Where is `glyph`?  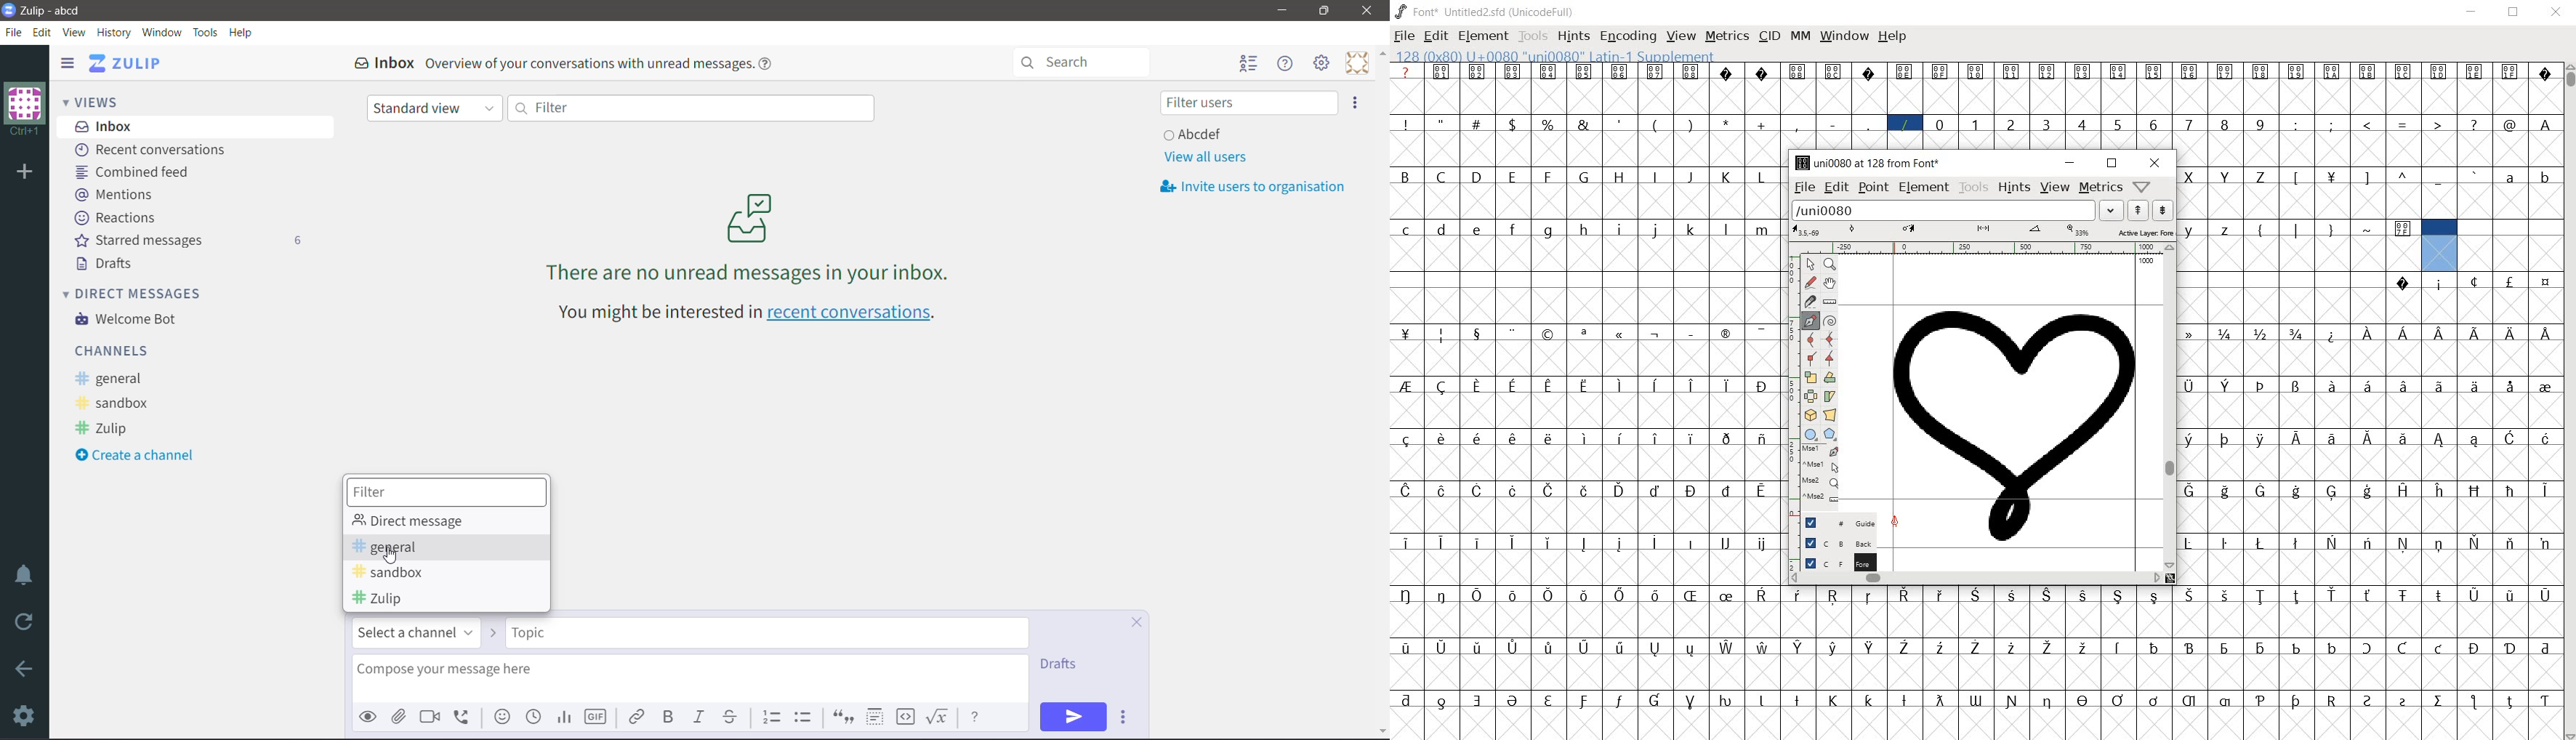
glyph is located at coordinates (2226, 386).